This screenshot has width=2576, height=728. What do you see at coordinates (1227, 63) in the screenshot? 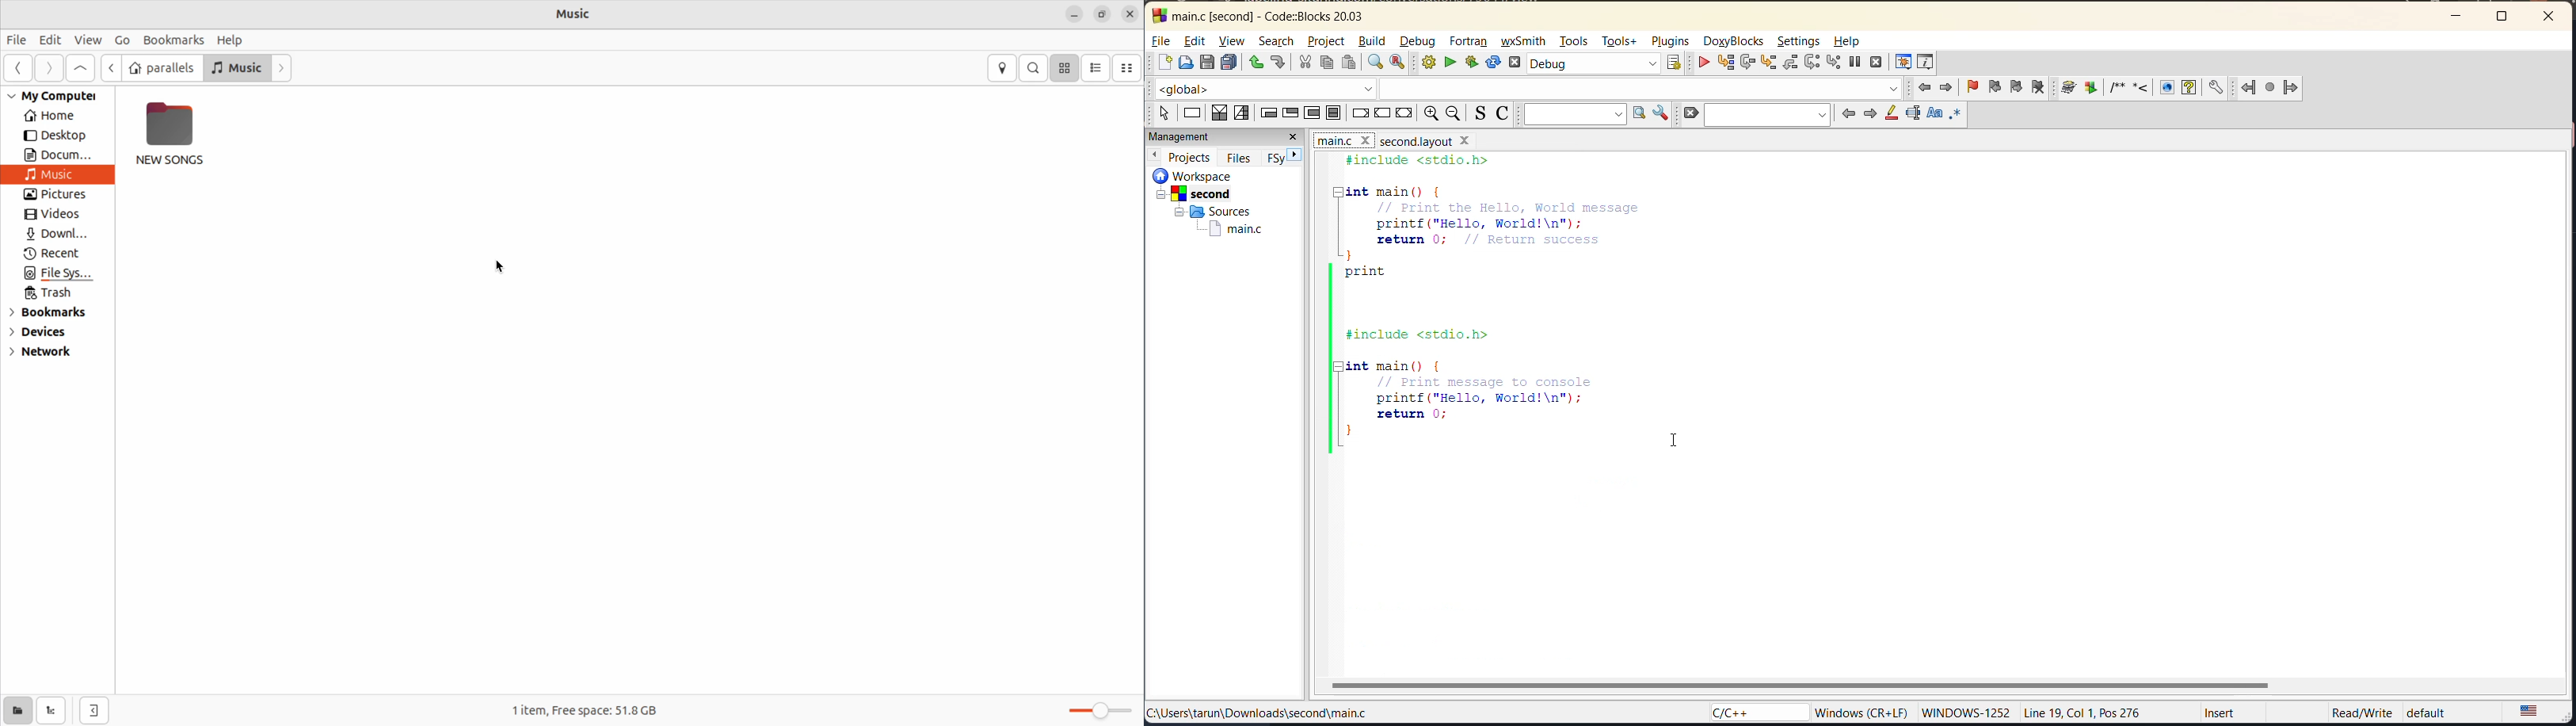
I see `save everything` at bounding box center [1227, 63].